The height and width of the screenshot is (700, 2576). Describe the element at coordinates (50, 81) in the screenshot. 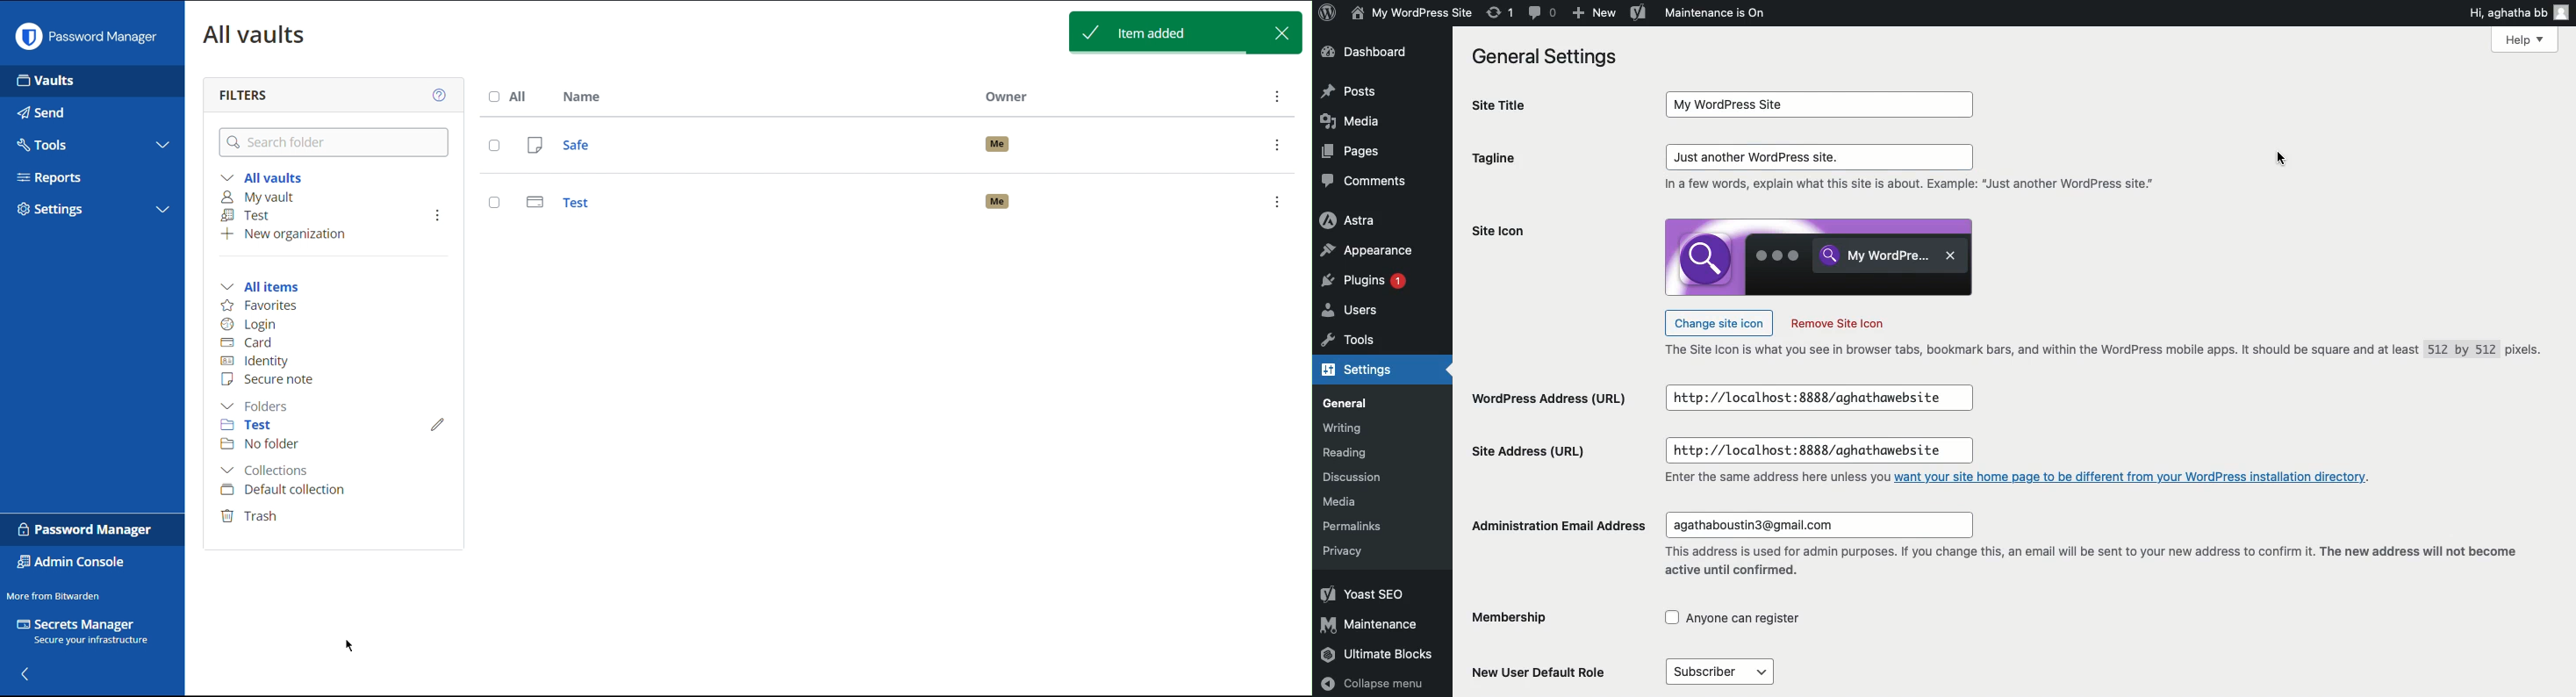

I see `Vaults` at that location.